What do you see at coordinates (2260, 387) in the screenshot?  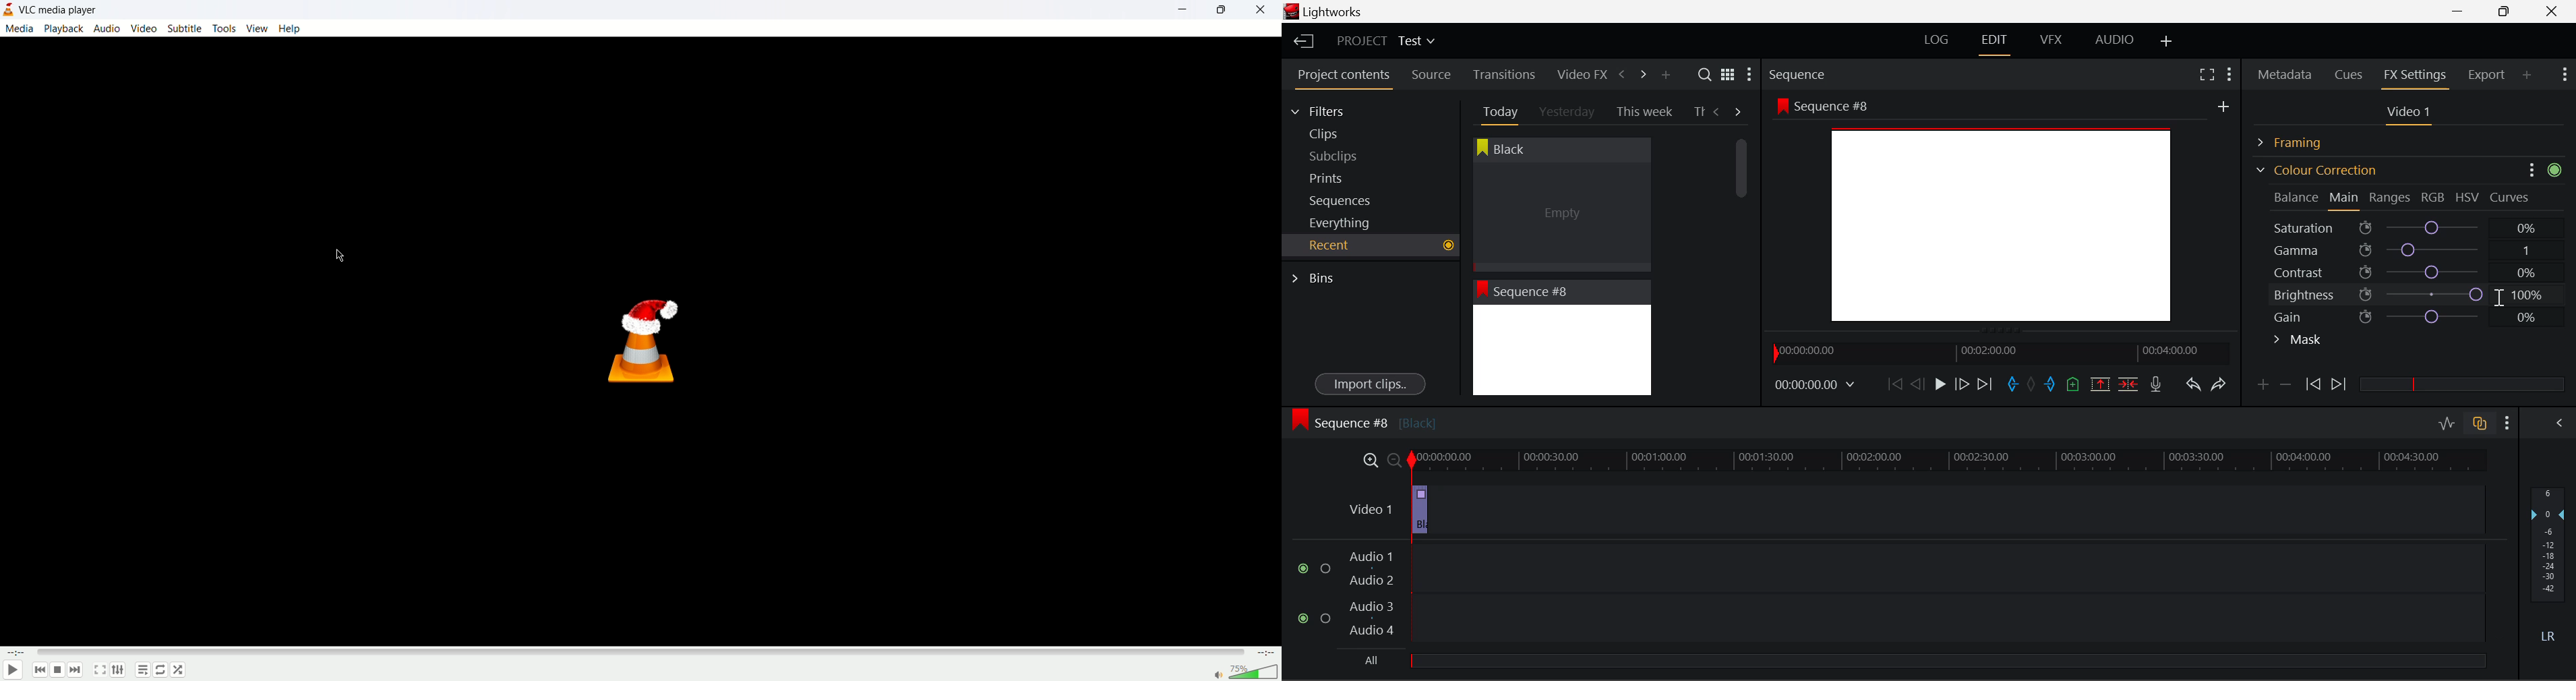 I see `Add keyframe` at bounding box center [2260, 387].